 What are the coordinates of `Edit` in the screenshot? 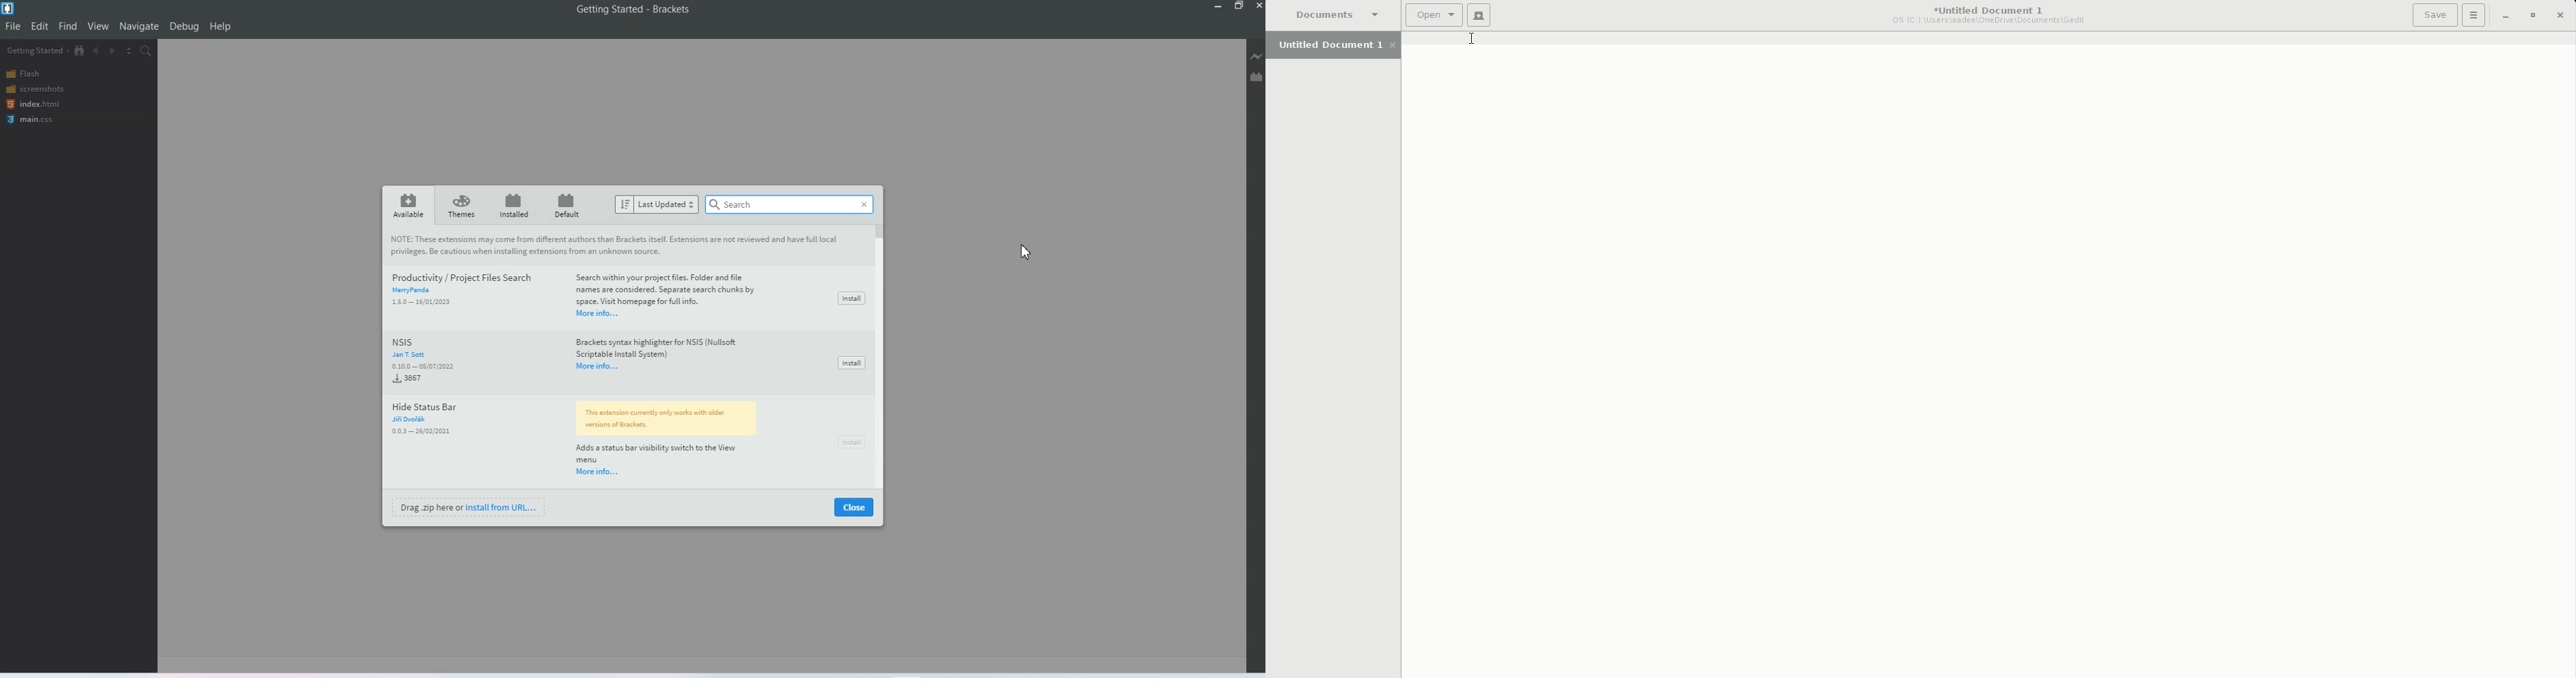 It's located at (40, 26).